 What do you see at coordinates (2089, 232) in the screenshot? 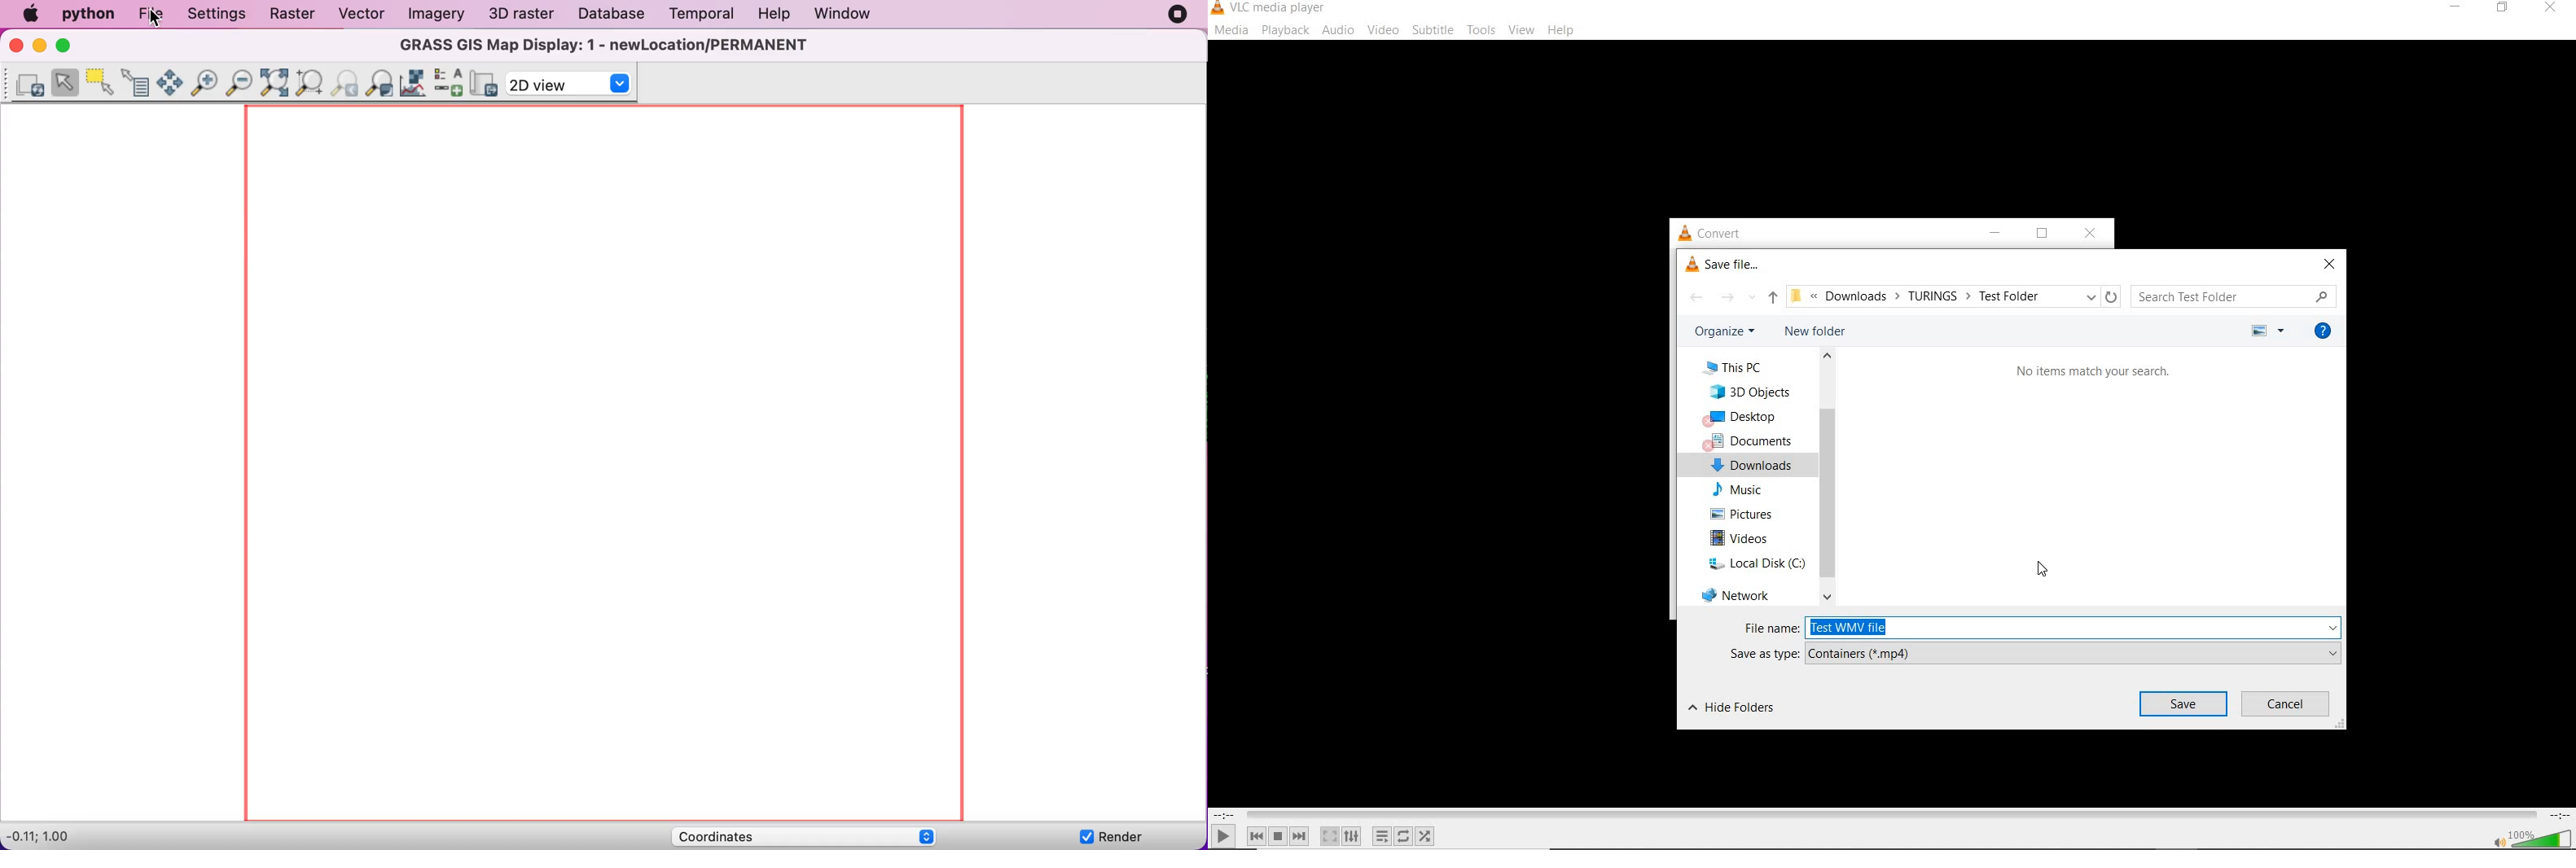
I see `close` at bounding box center [2089, 232].